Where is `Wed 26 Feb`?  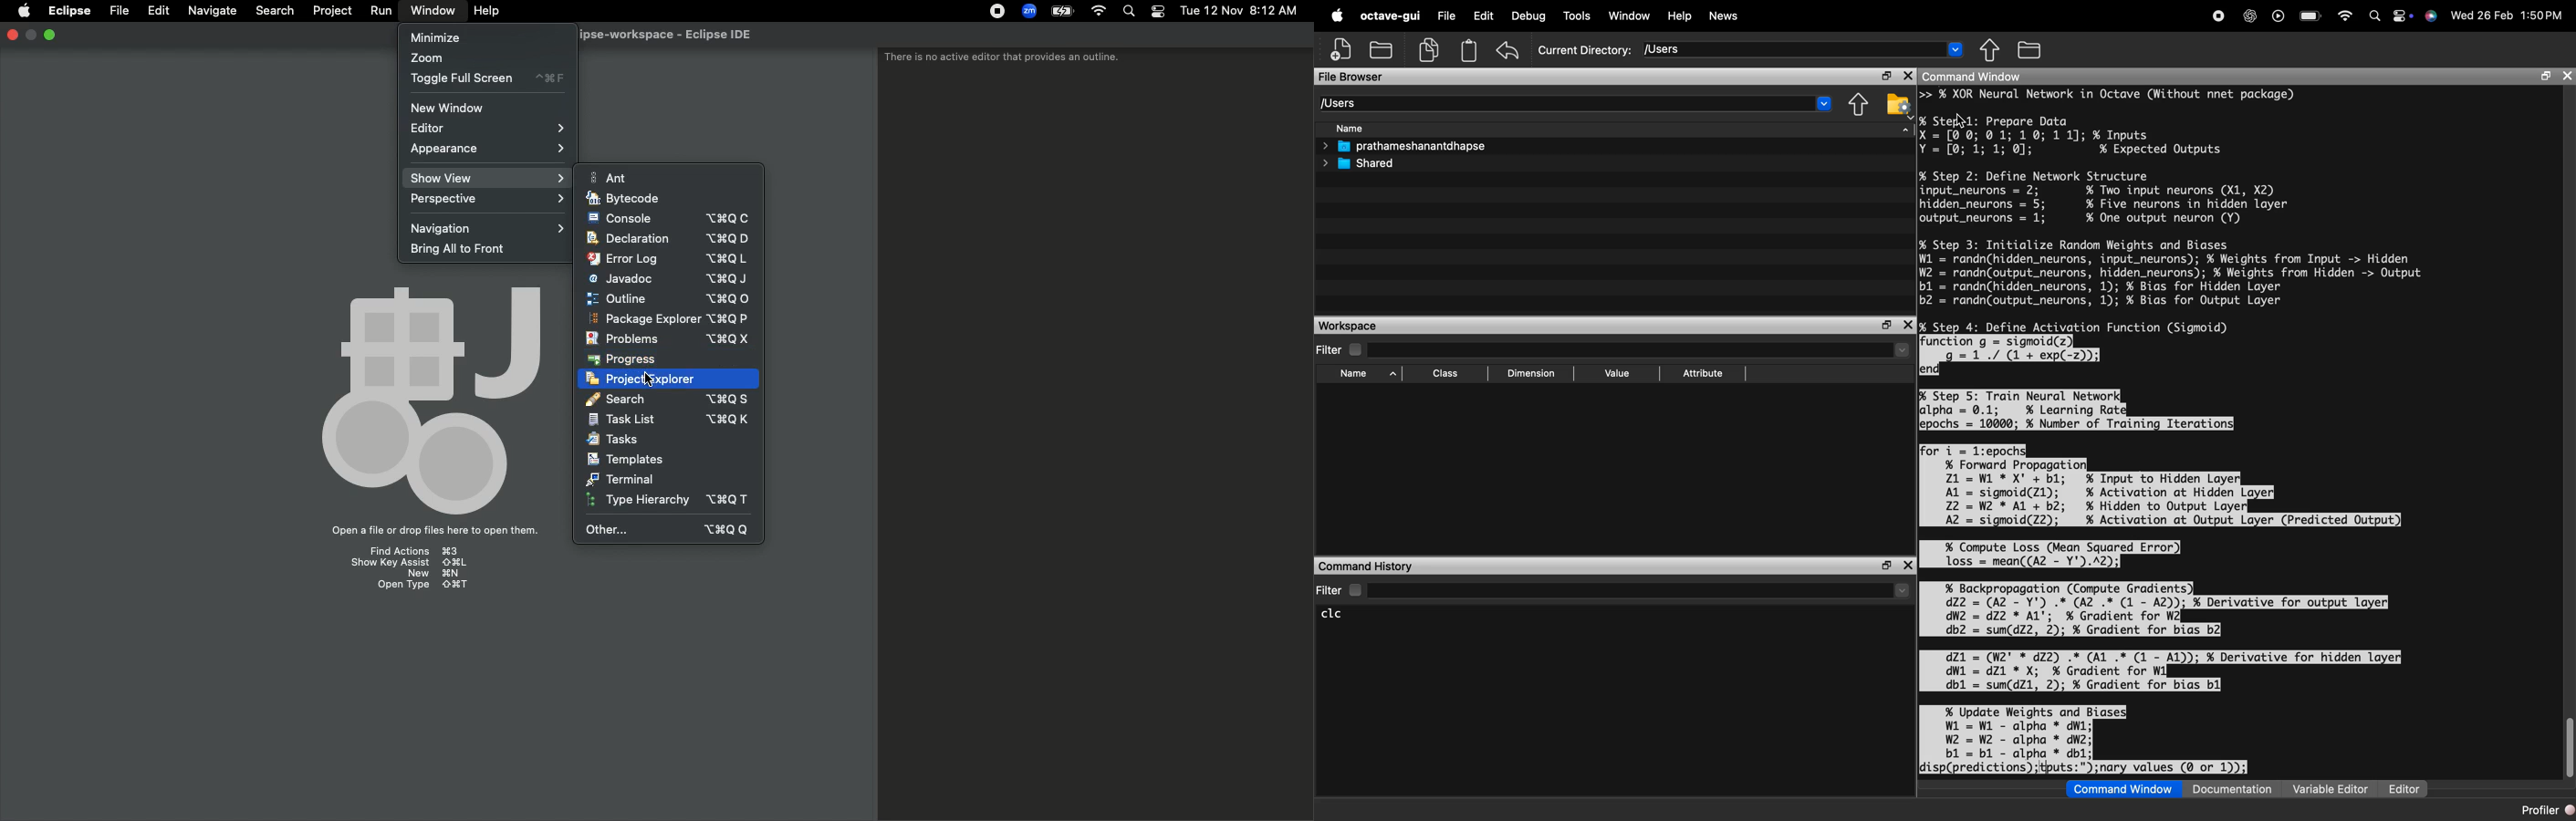
Wed 26 Feb is located at coordinates (2481, 16).